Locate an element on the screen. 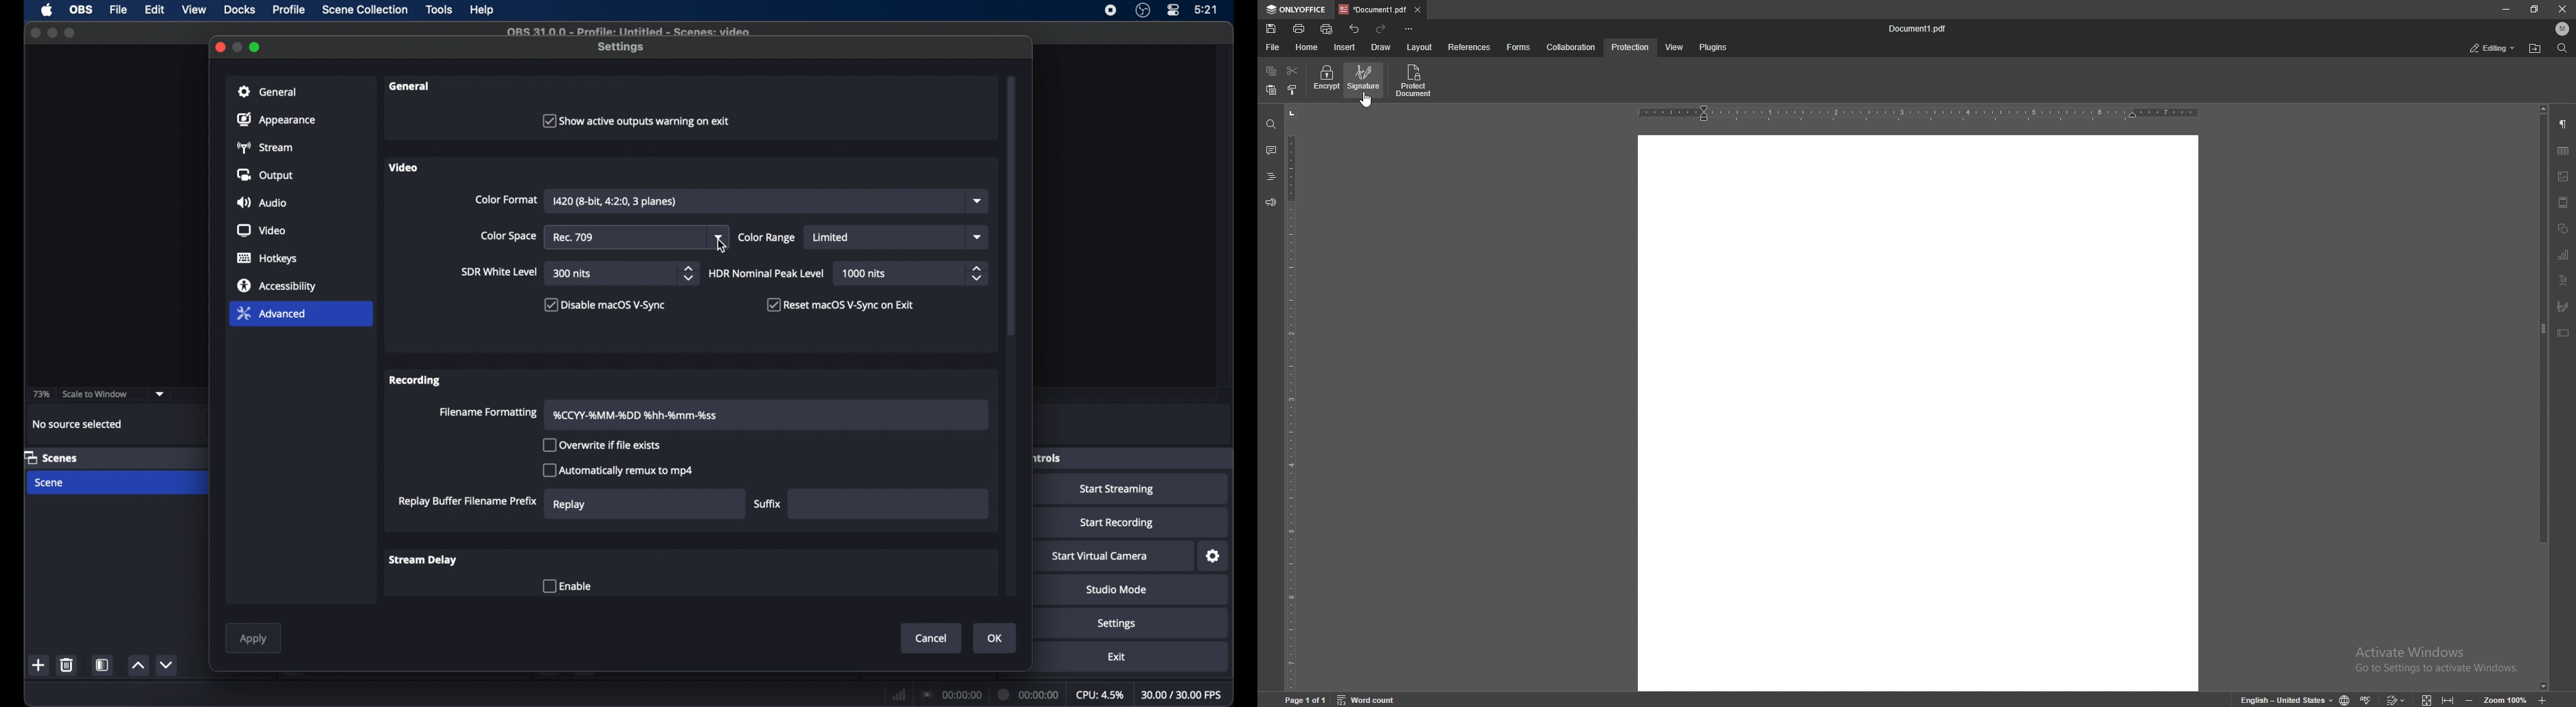 The height and width of the screenshot is (728, 2576). stepper buttons is located at coordinates (689, 273).